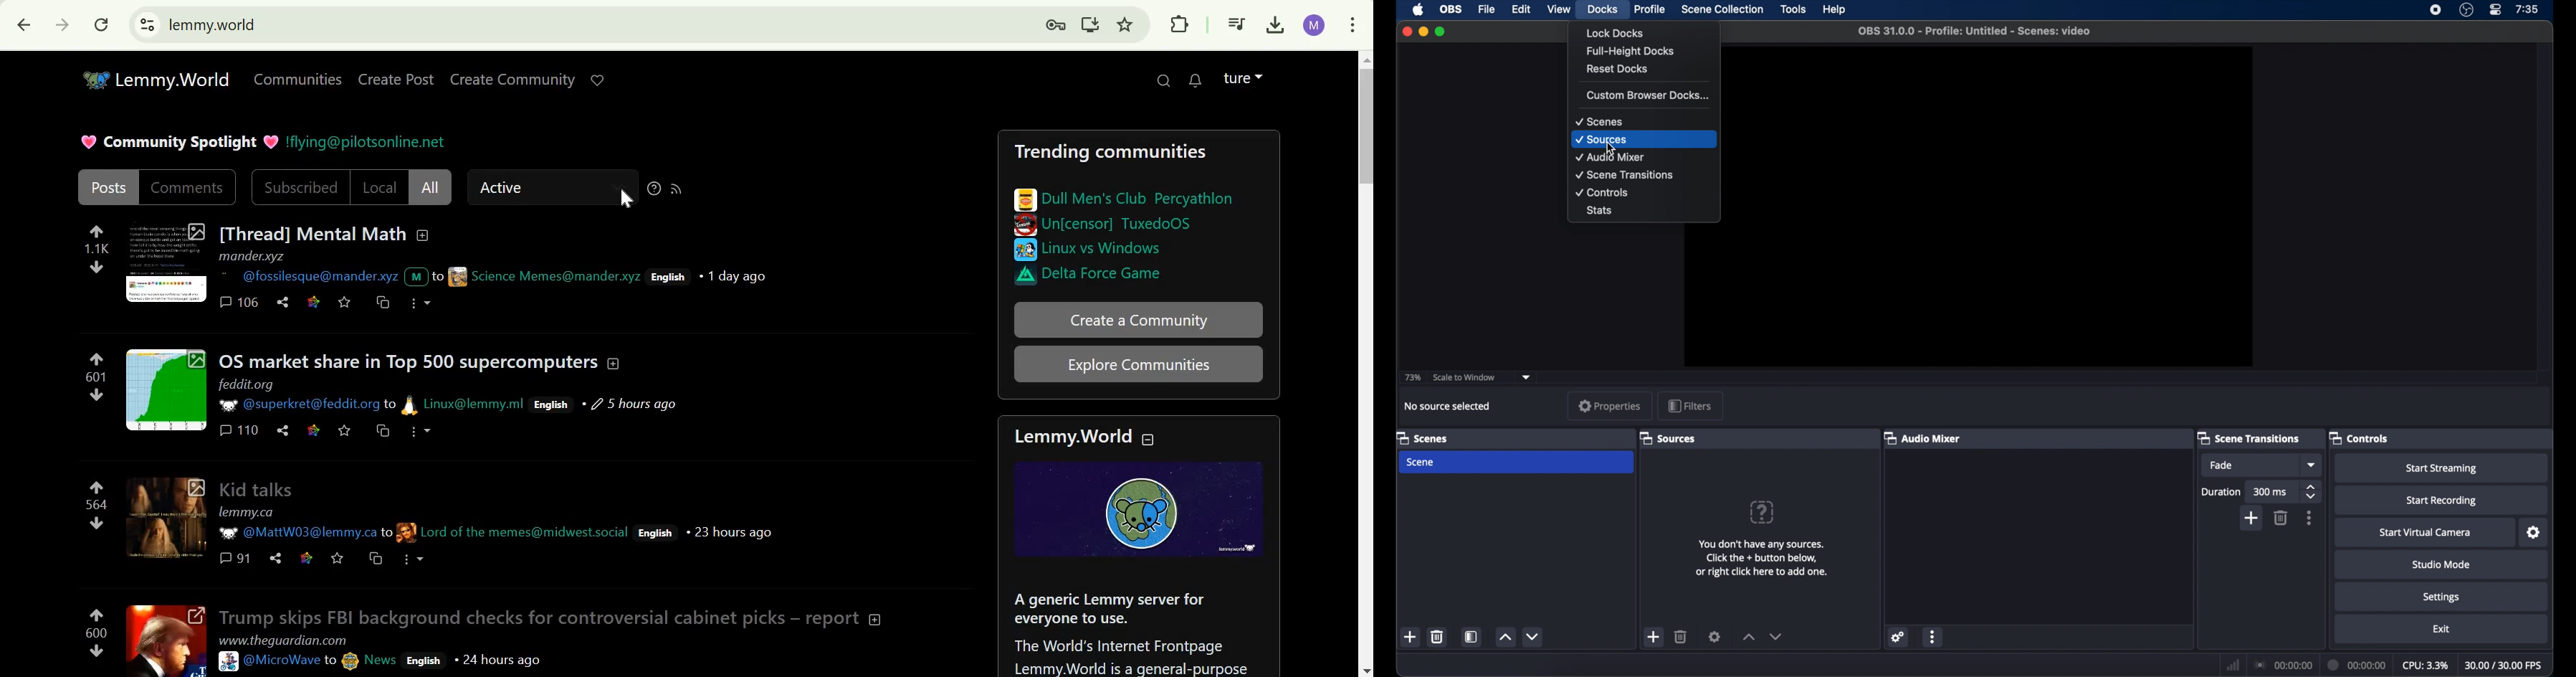  I want to click on decrement, so click(1534, 636).